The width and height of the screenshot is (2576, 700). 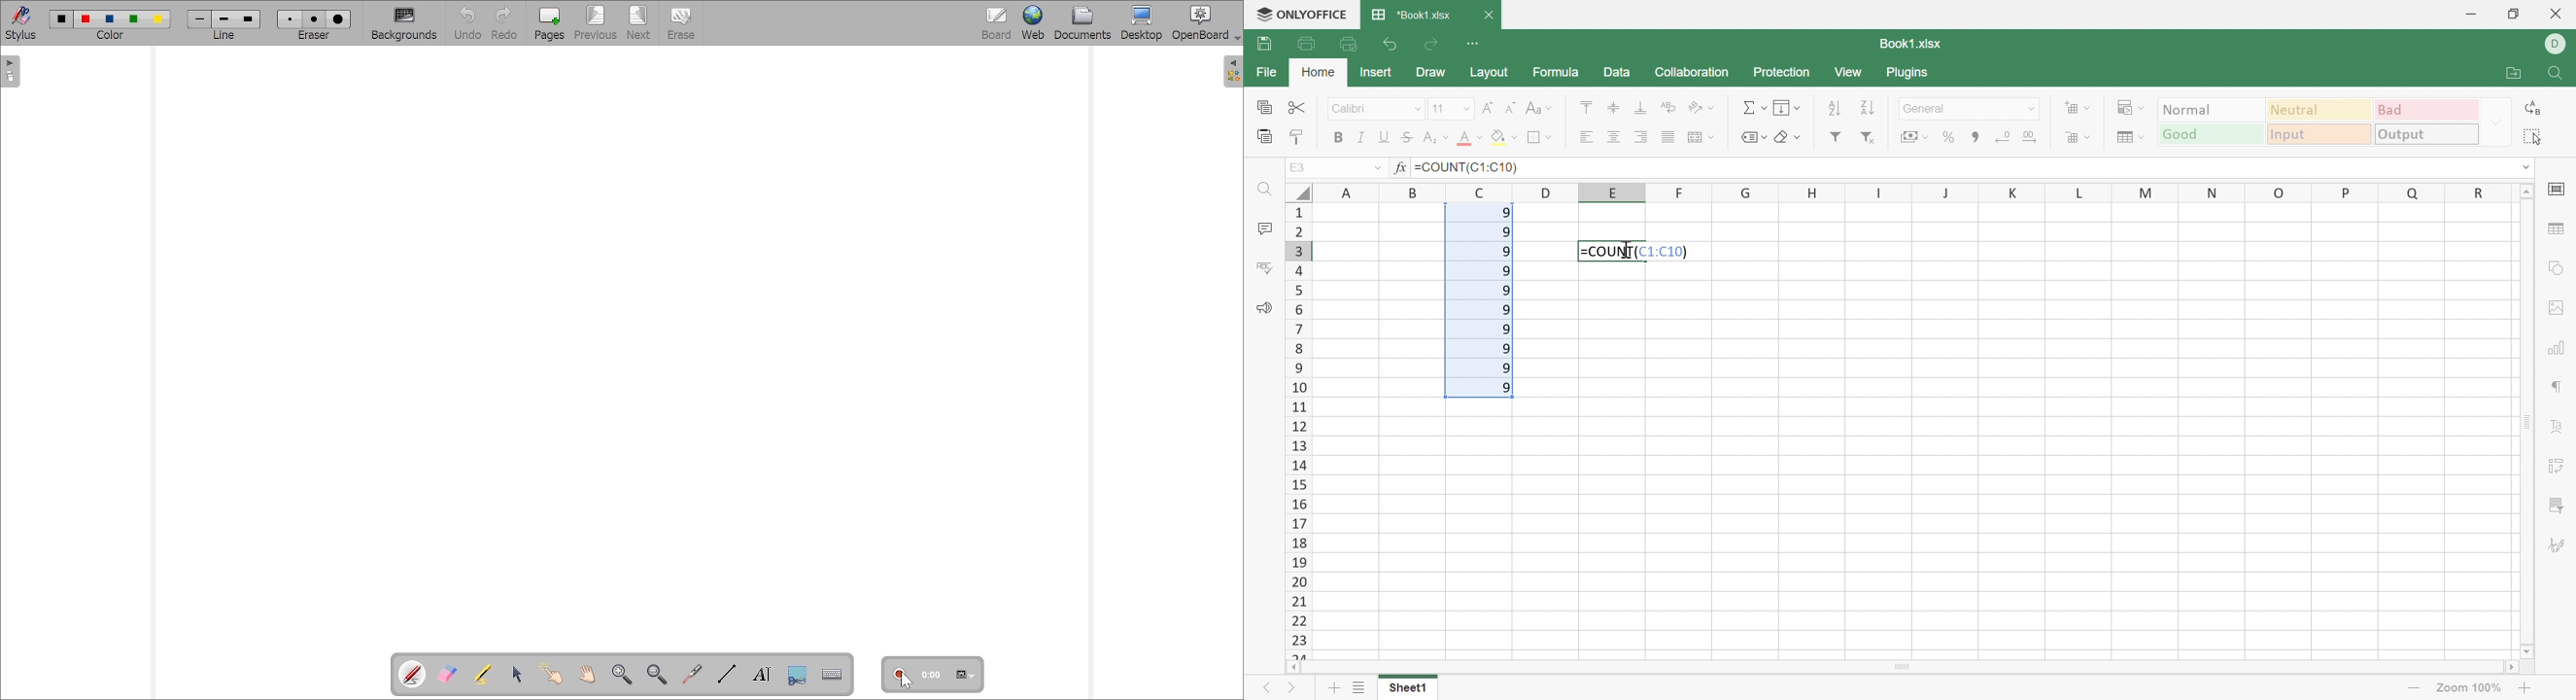 I want to click on Comments, so click(x=1266, y=228).